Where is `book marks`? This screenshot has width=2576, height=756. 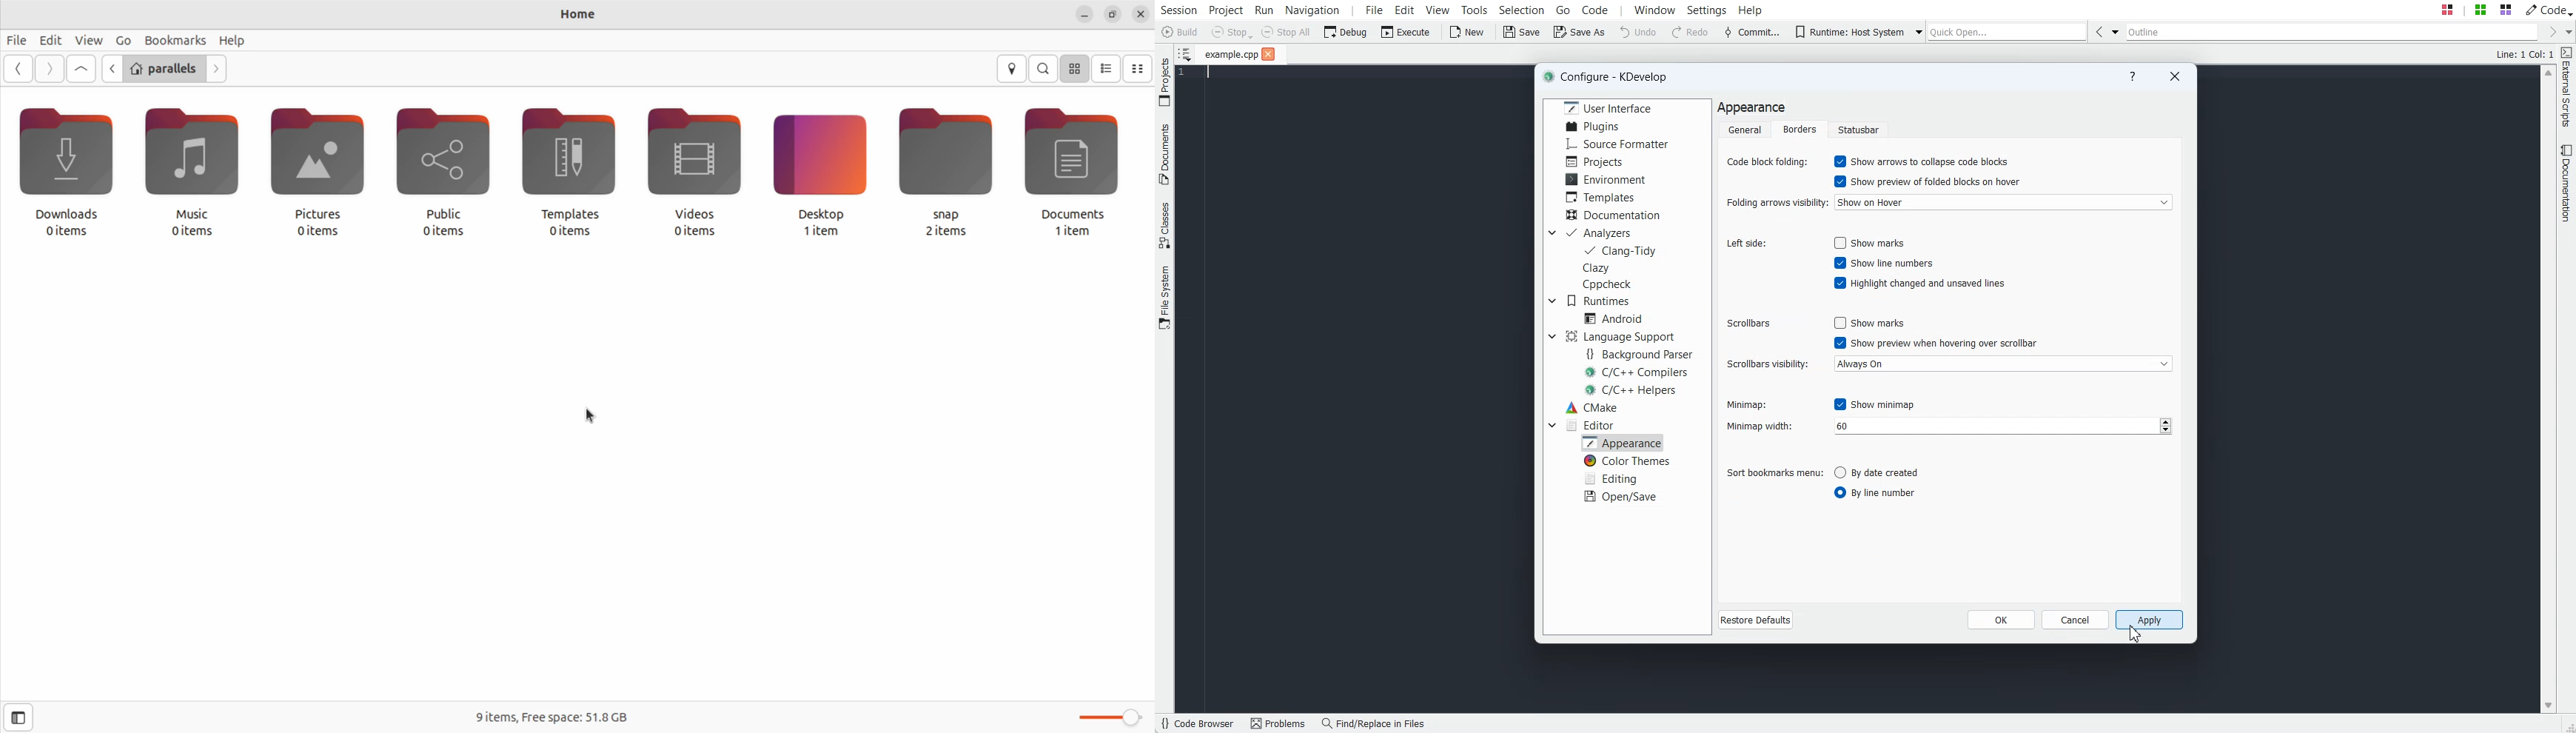
book marks is located at coordinates (174, 38).